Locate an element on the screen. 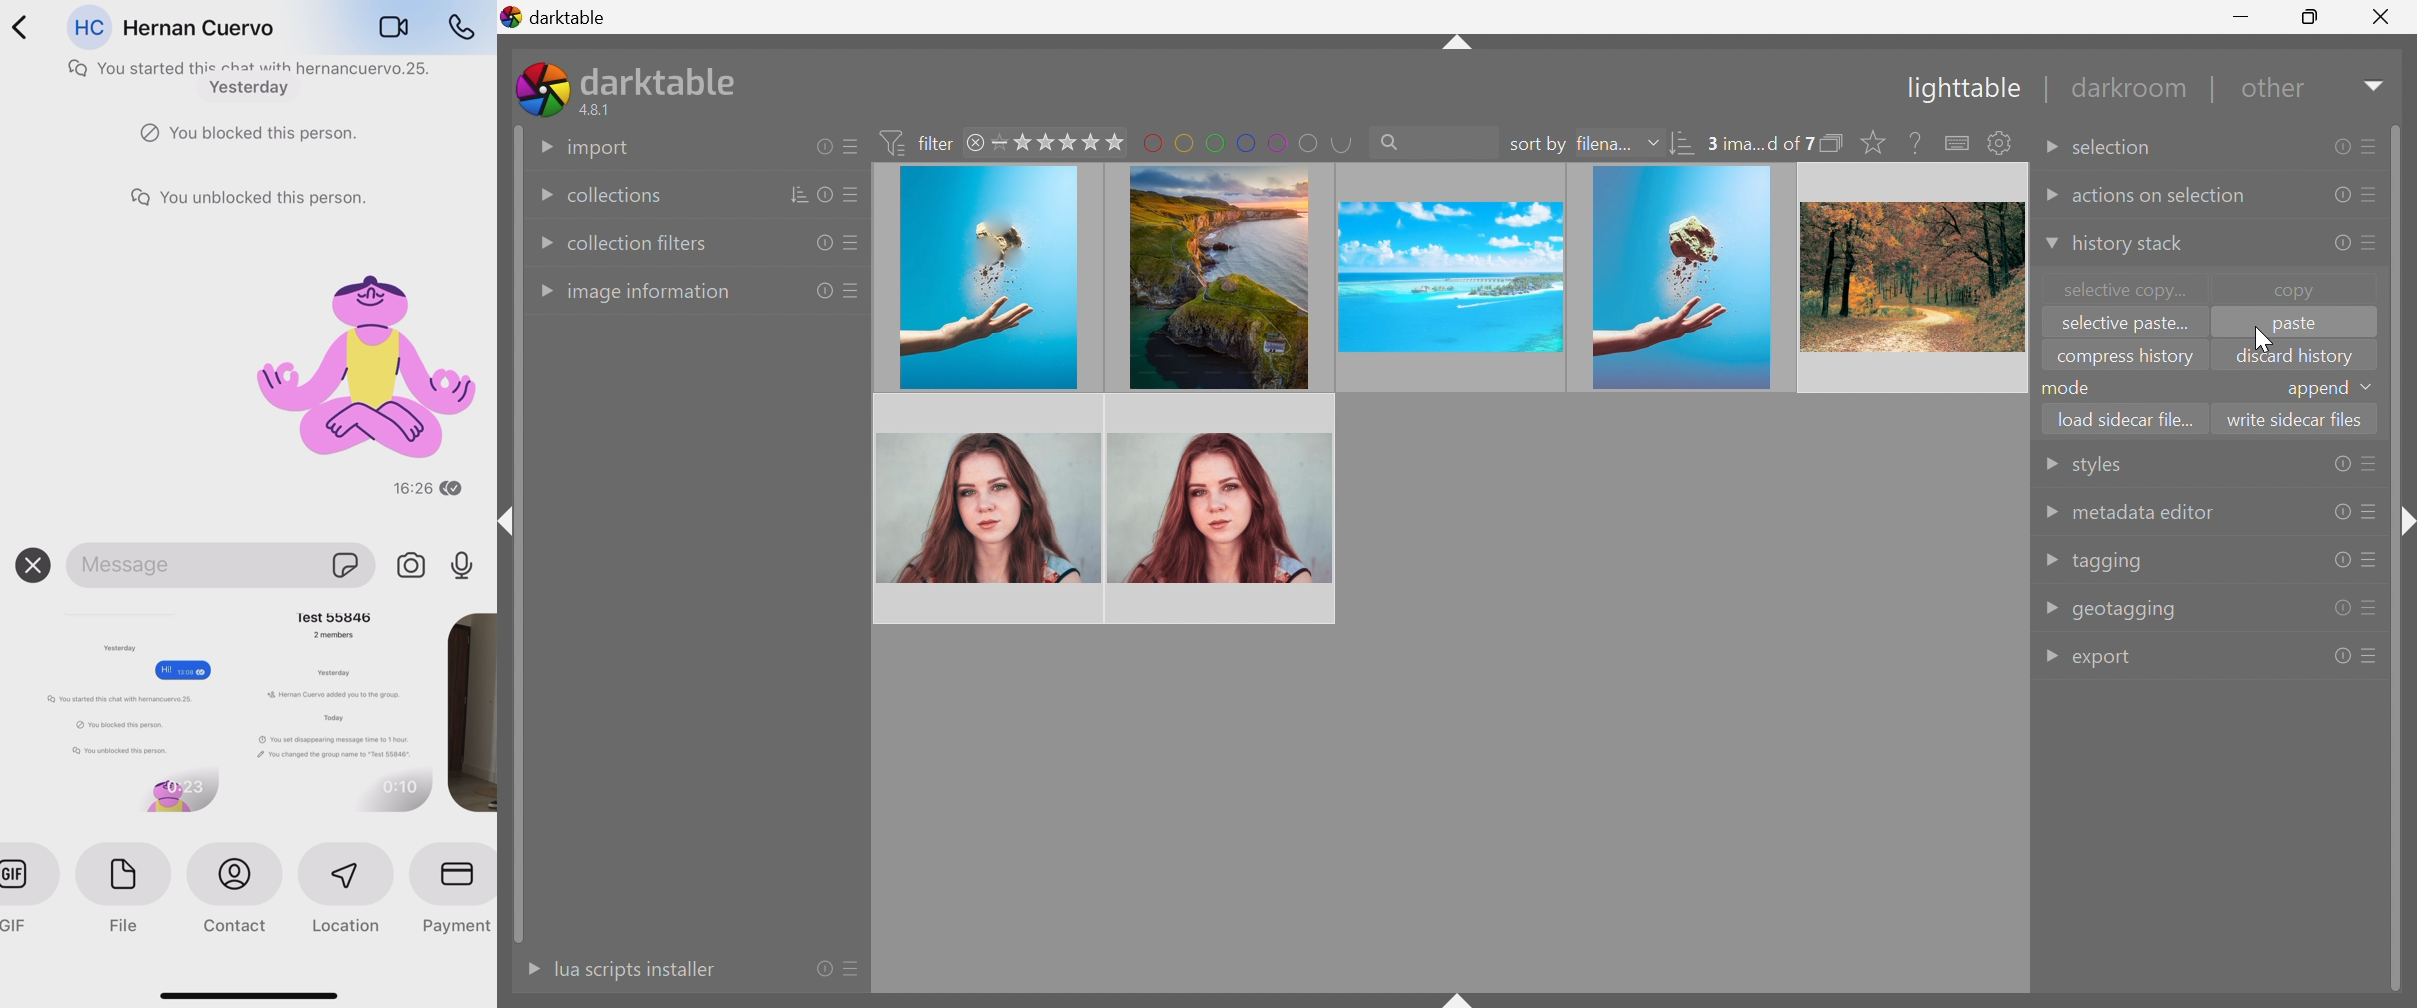 The height and width of the screenshot is (1008, 2436). reset is located at coordinates (2340, 464).